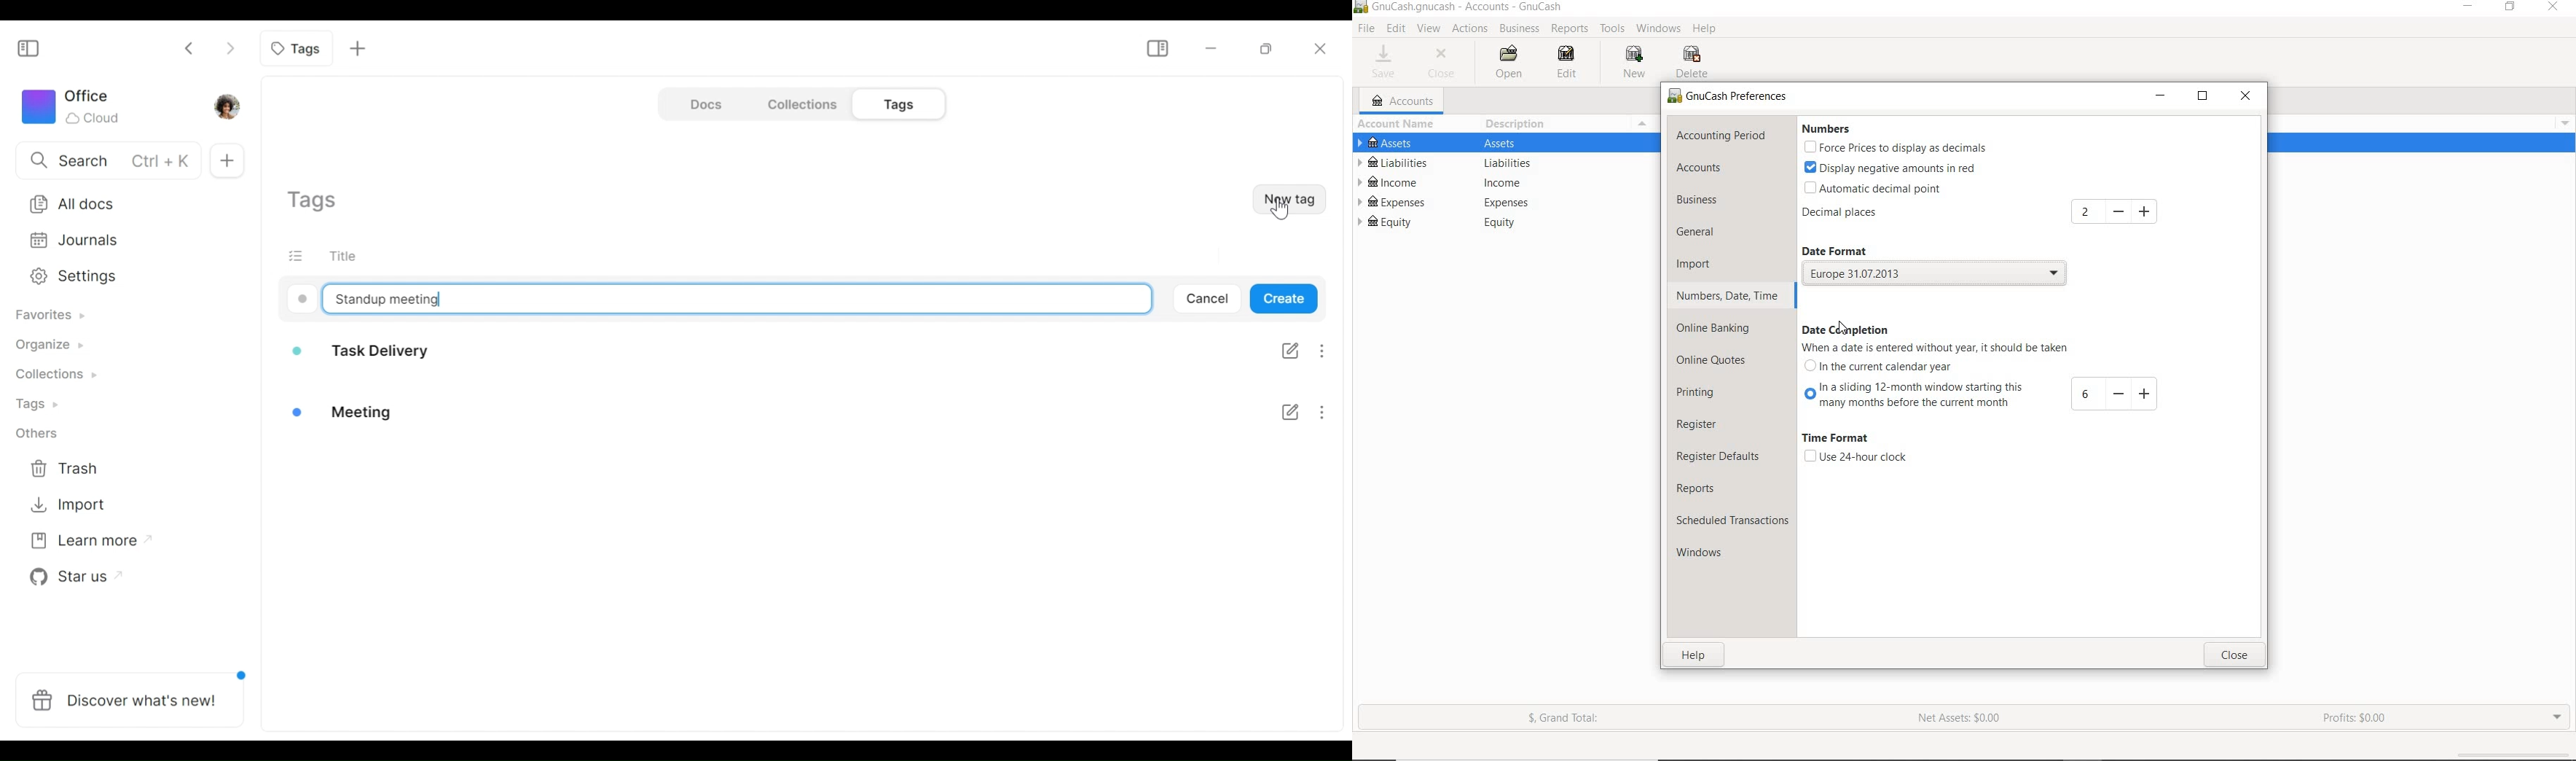 This screenshot has height=784, width=2576. I want to click on display negative amounts in red, so click(1892, 167).